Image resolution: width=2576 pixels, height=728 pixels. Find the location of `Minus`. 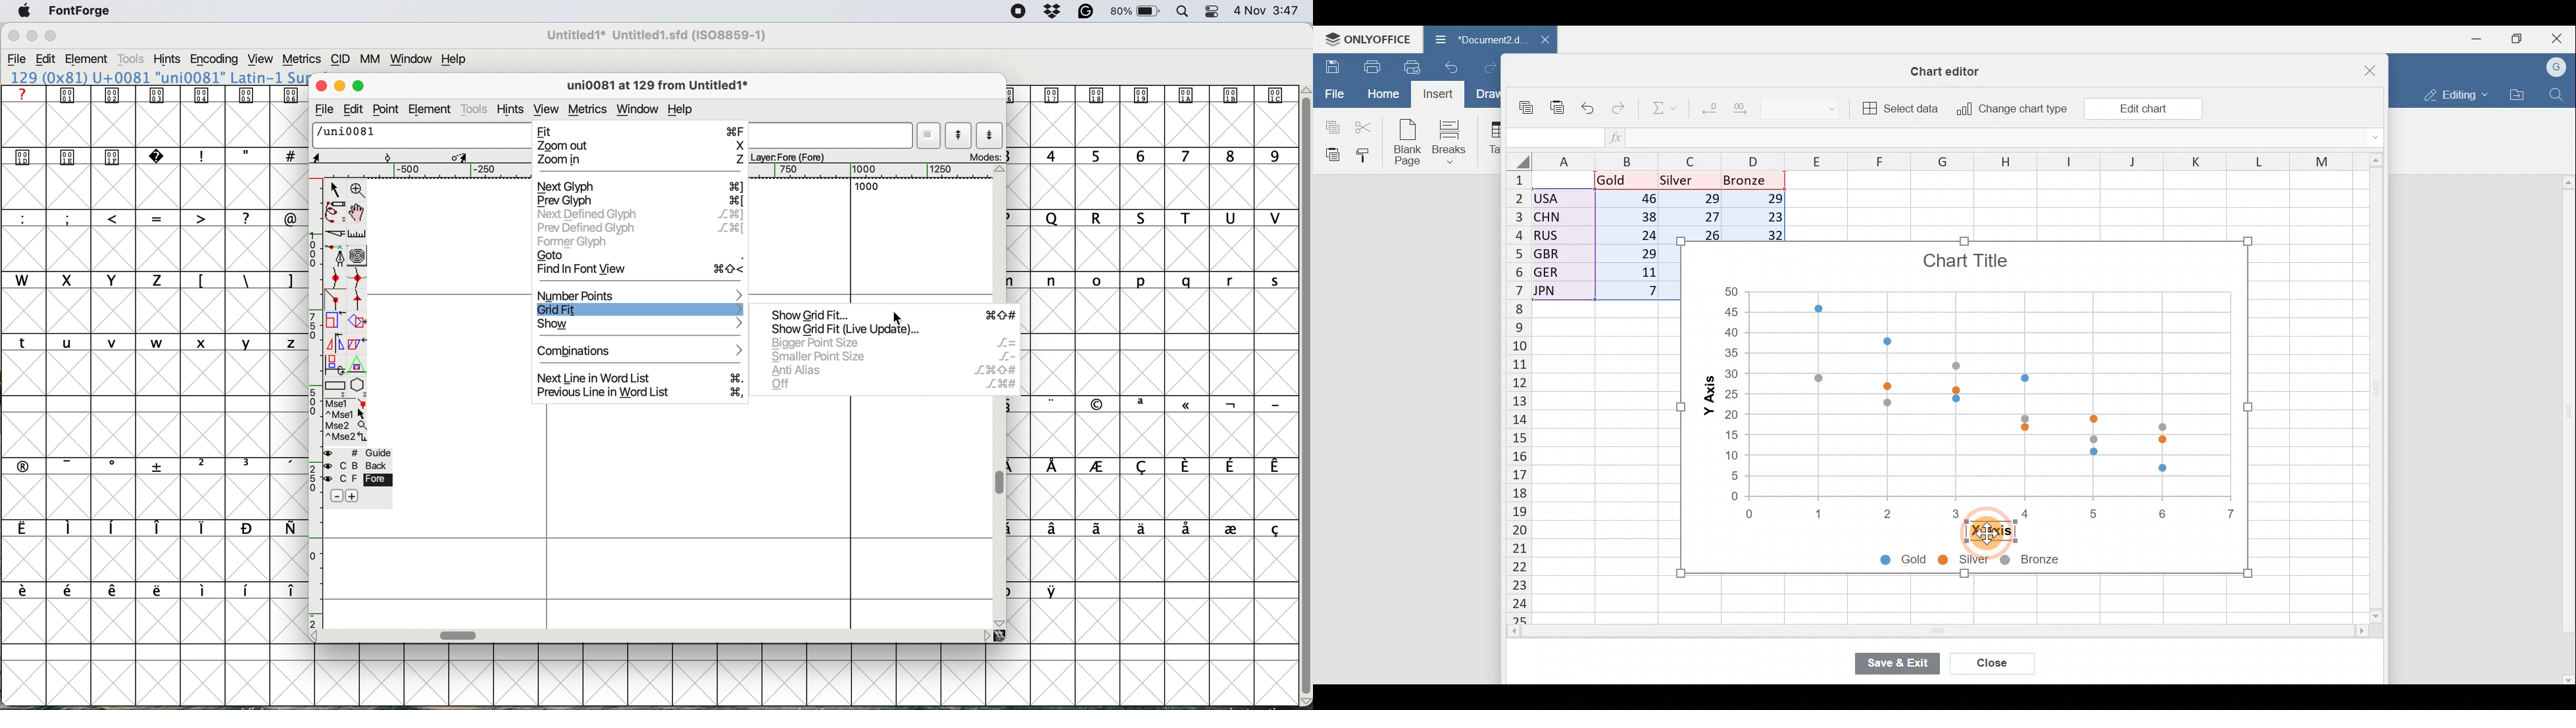

Minus is located at coordinates (336, 495).